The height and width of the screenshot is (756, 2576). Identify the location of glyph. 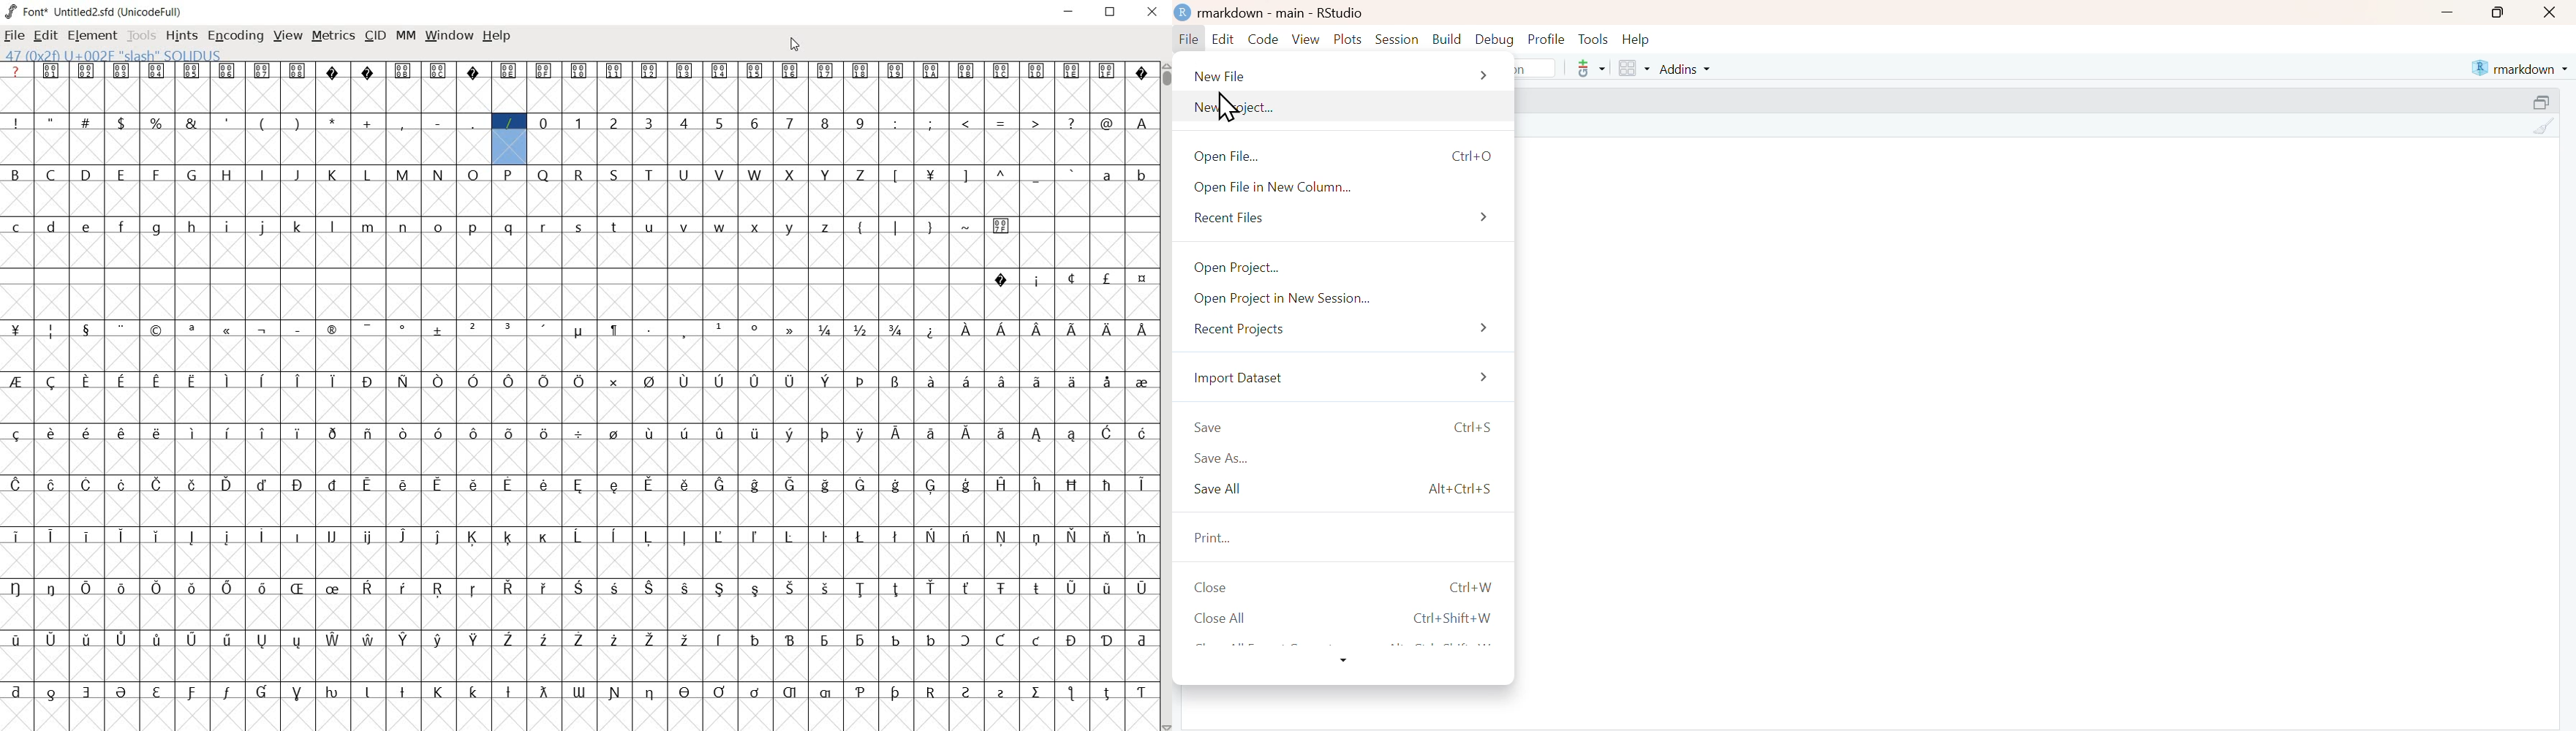
(16, 381).